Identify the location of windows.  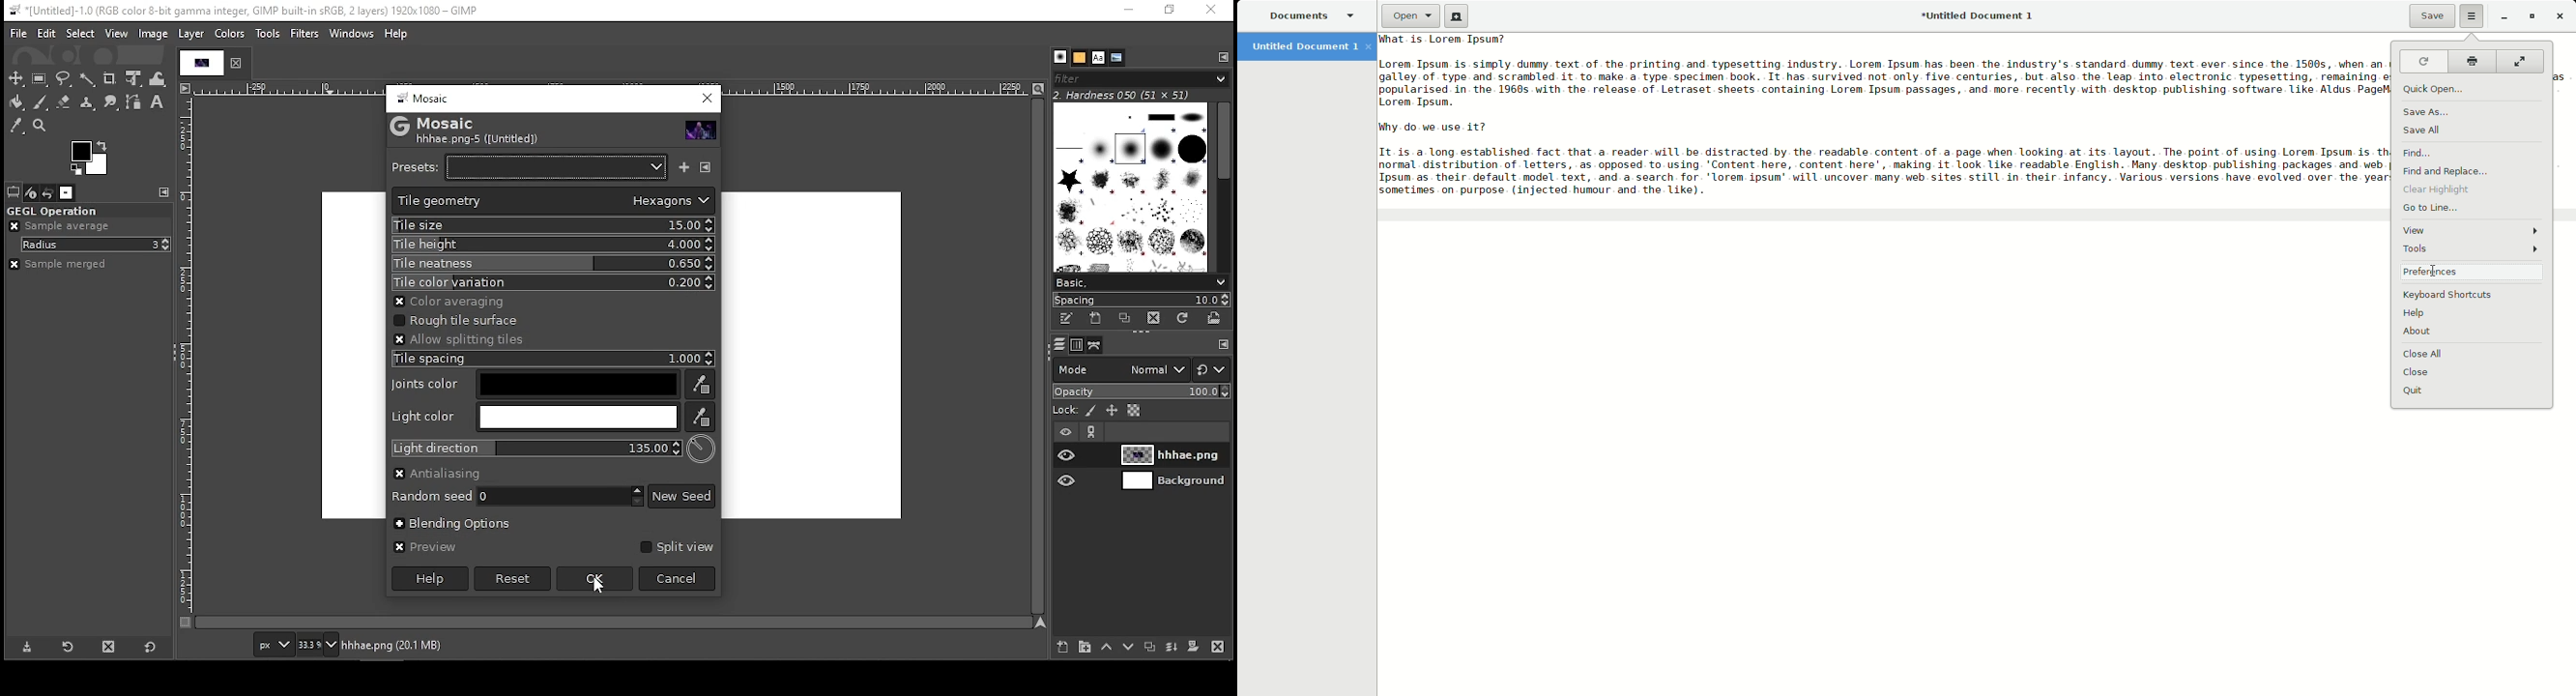
(350, 34).